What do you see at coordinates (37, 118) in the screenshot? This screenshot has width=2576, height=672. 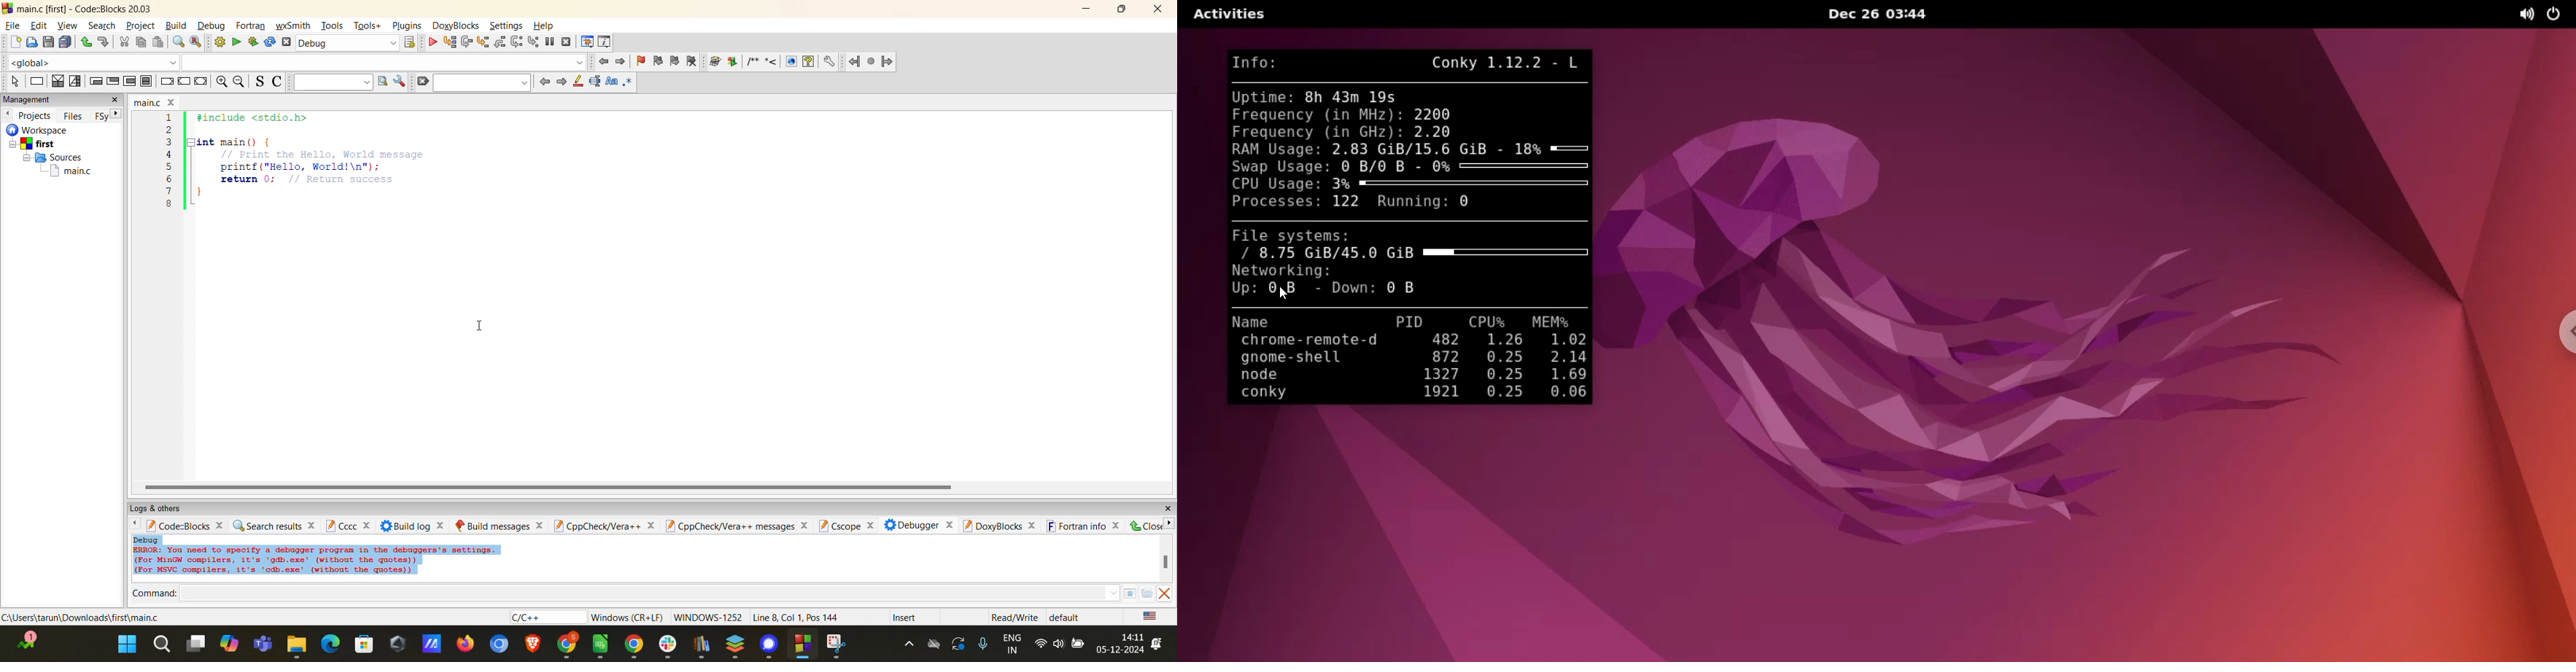 I see `projects` at bounding box center [37, 118].